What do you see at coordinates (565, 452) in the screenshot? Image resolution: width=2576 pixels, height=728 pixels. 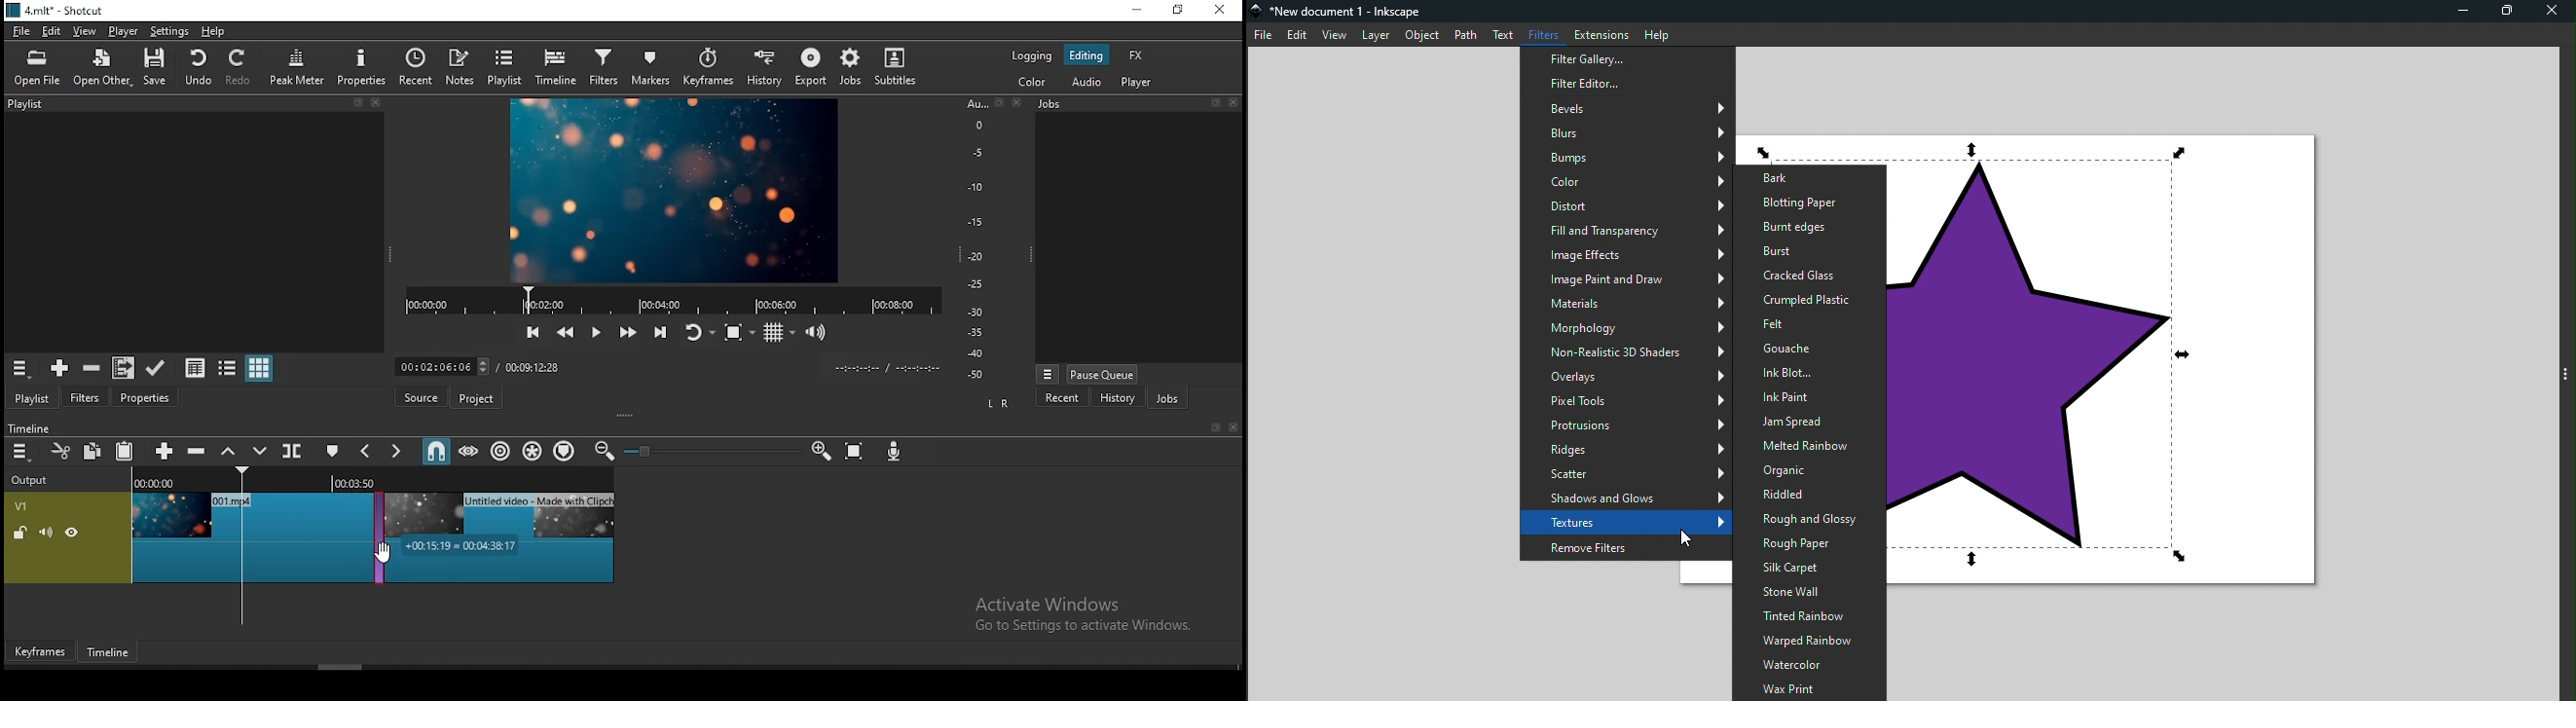 I see `ripple markers` at bounding box center [565, 452].